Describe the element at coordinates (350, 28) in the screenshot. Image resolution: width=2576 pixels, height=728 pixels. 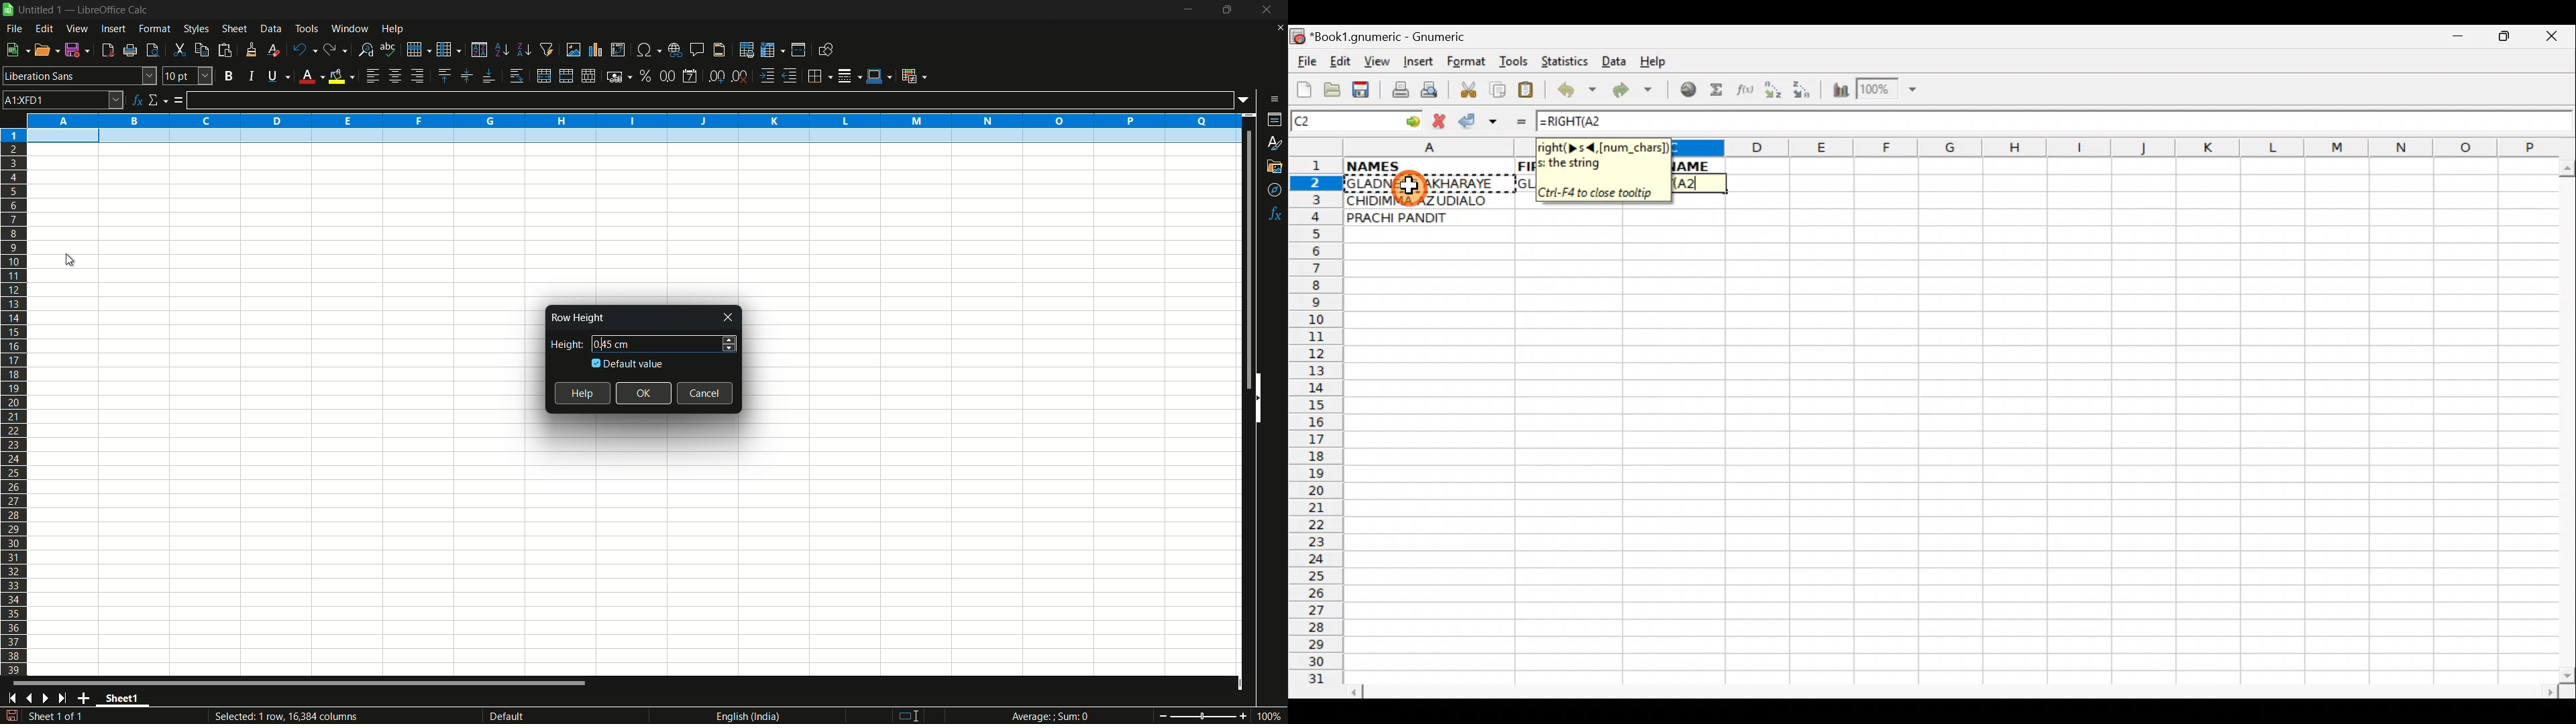
I see `window menu` at that location.